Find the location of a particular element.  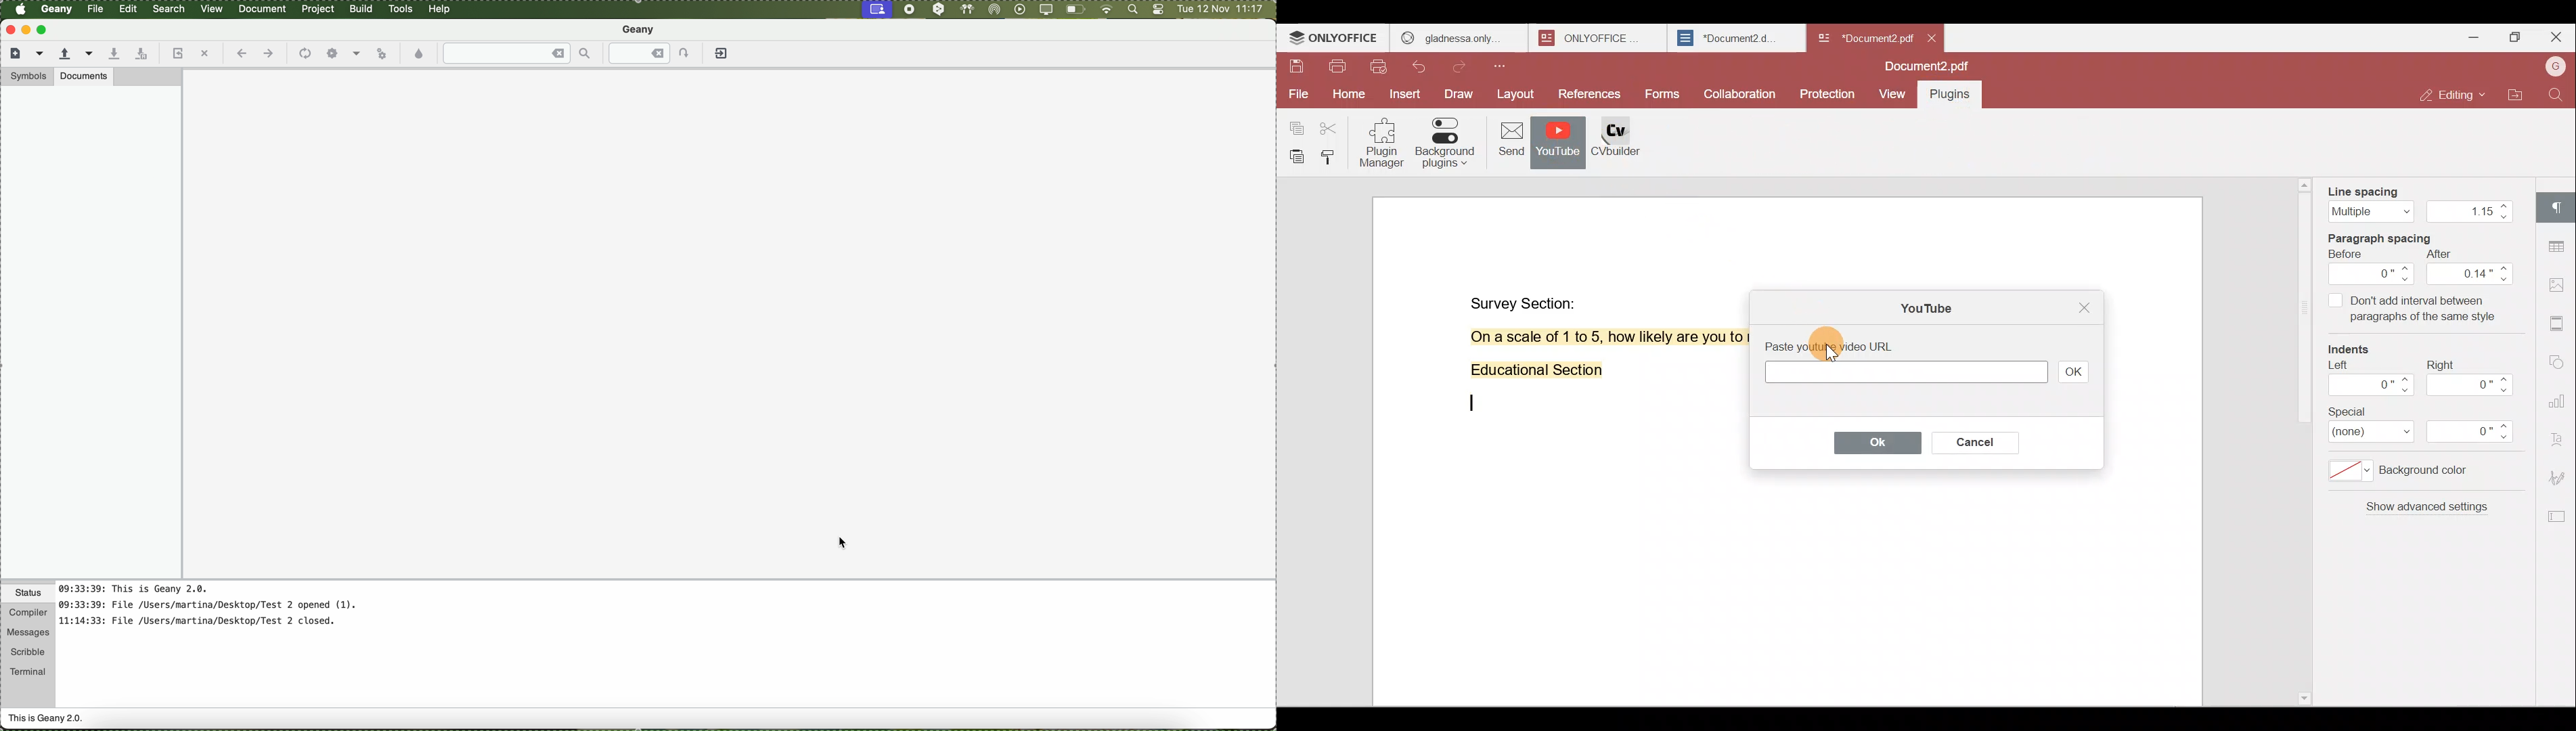

Customize quick access toolbar is located at coordinates (1505, 66).